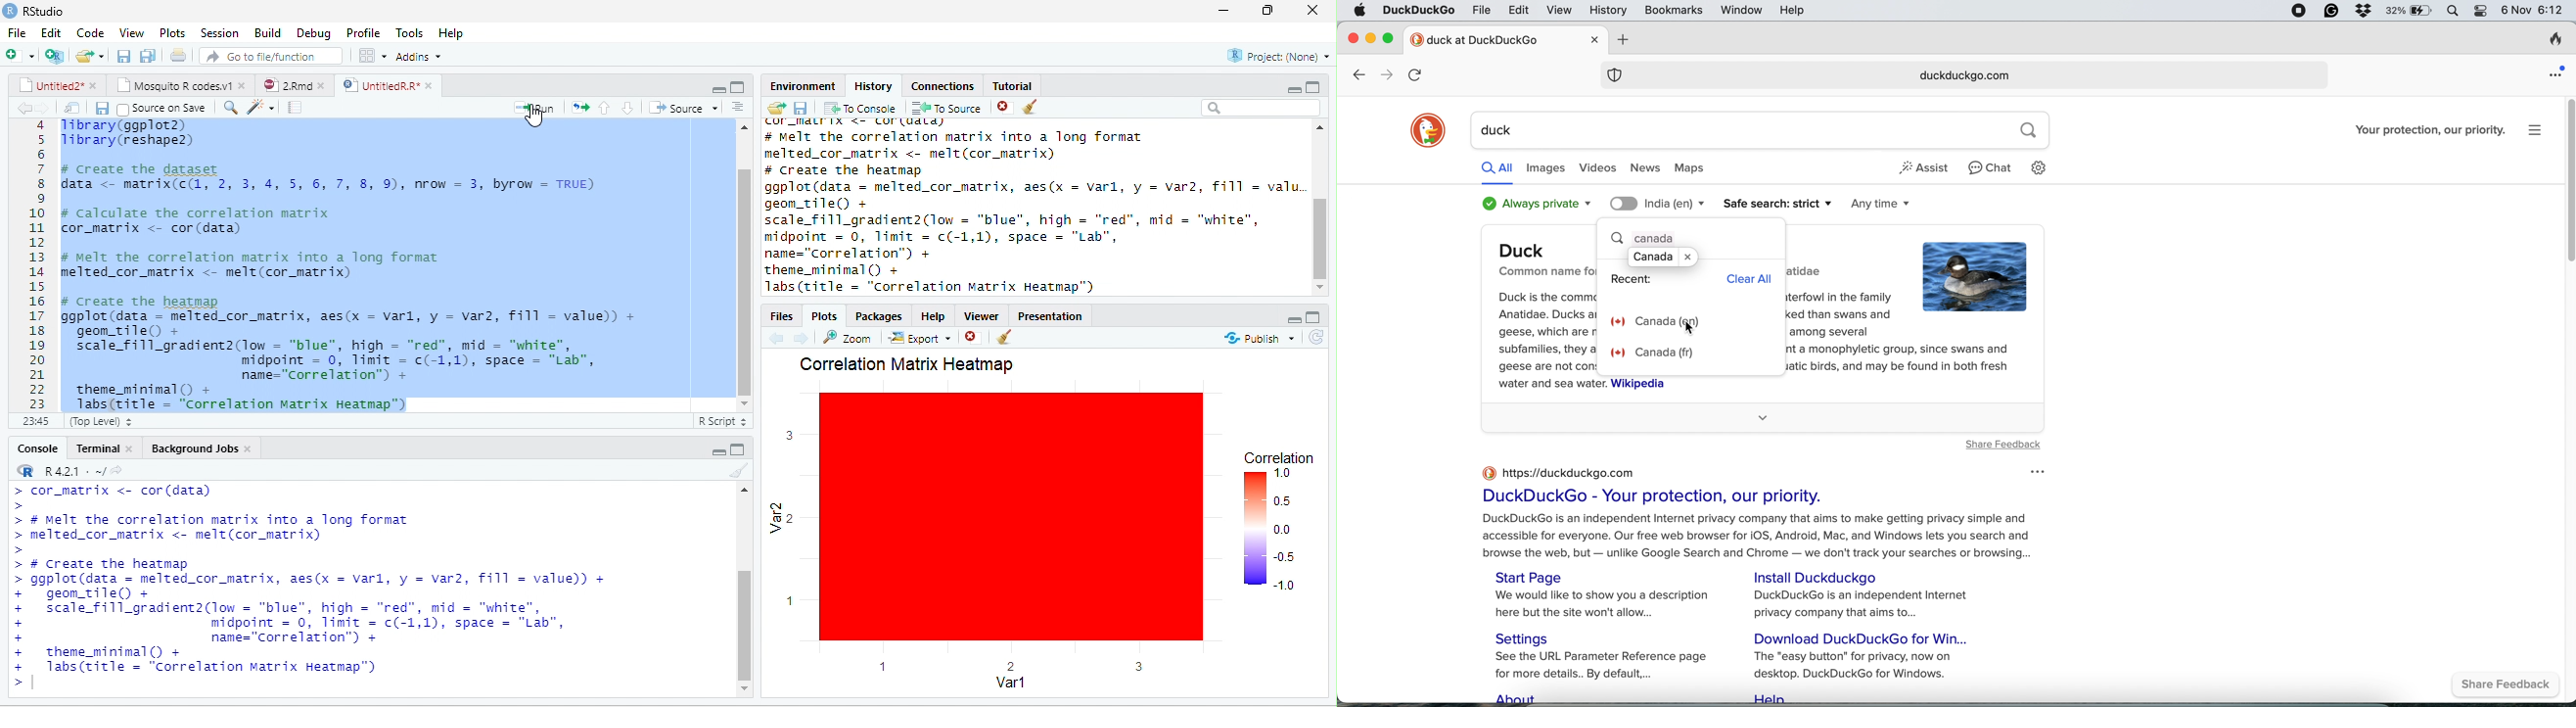 This screenshot has height=728, width=2576. Describe the element at coordinates (826, 316) in the screenshot. I see `plots` at that location.